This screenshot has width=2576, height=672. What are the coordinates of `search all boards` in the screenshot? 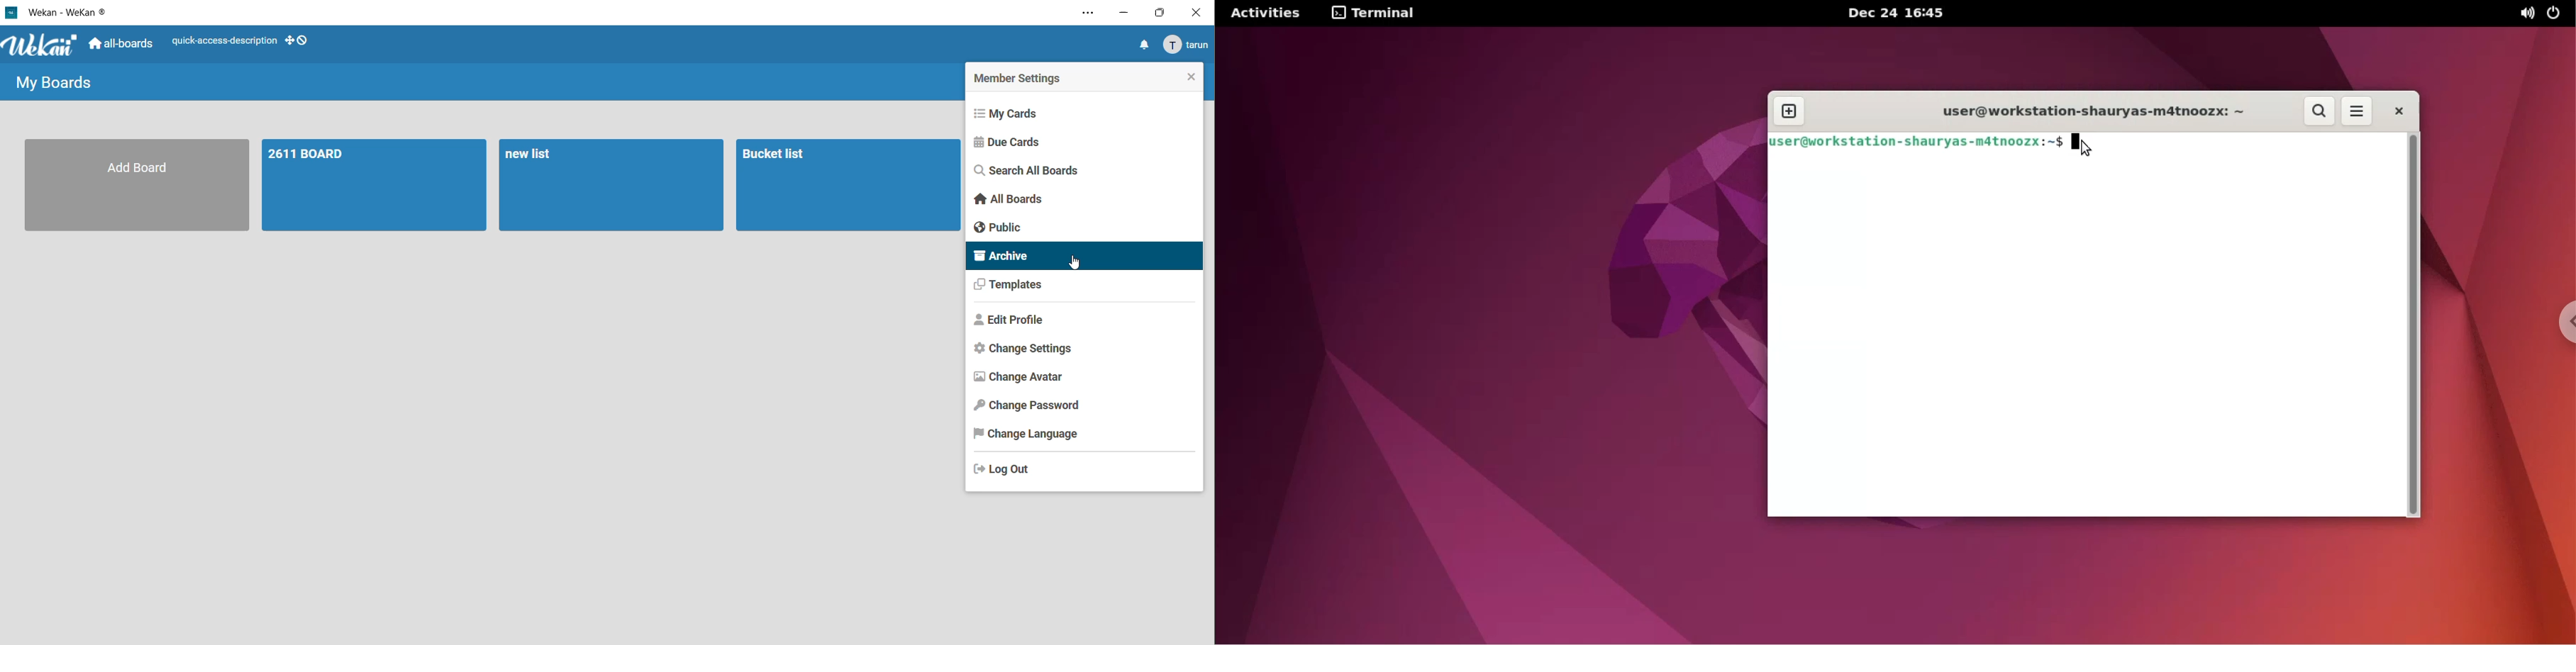 It's located at (1027, 171).